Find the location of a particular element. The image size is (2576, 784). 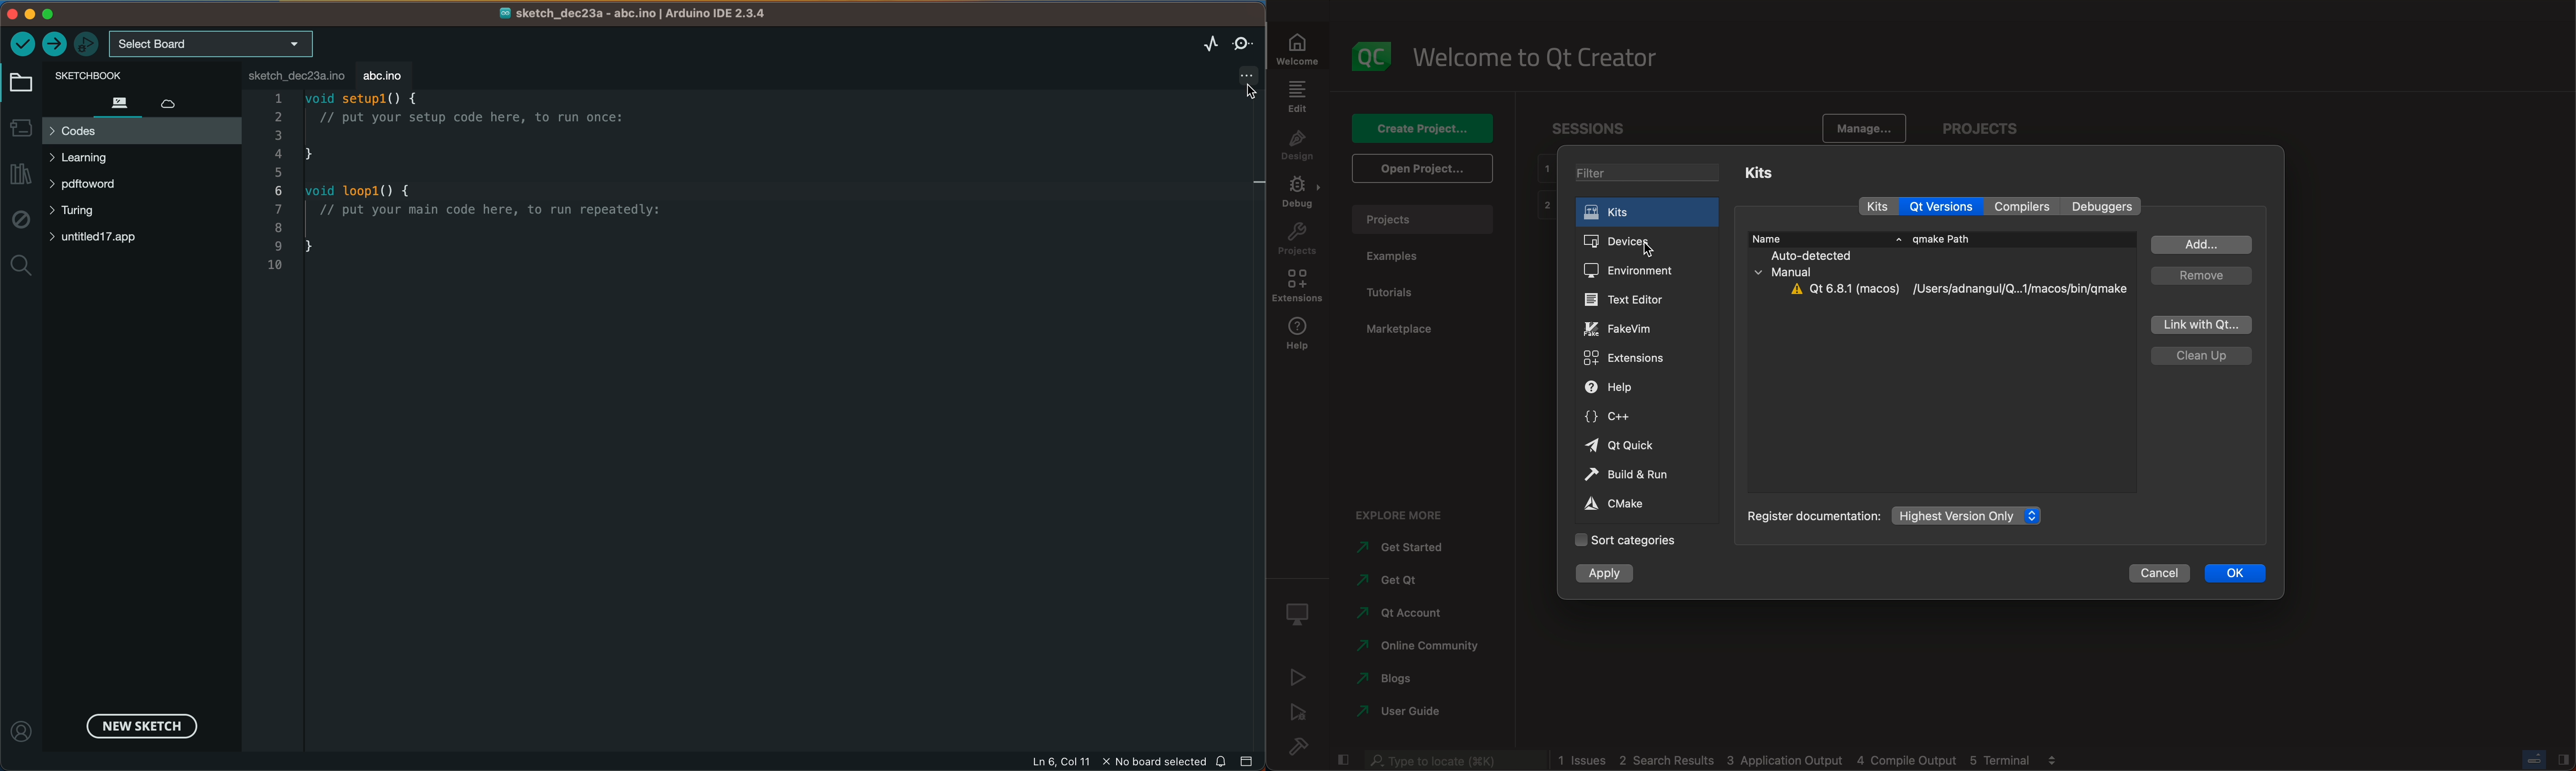

windows control is located at coordinates (52, 13).